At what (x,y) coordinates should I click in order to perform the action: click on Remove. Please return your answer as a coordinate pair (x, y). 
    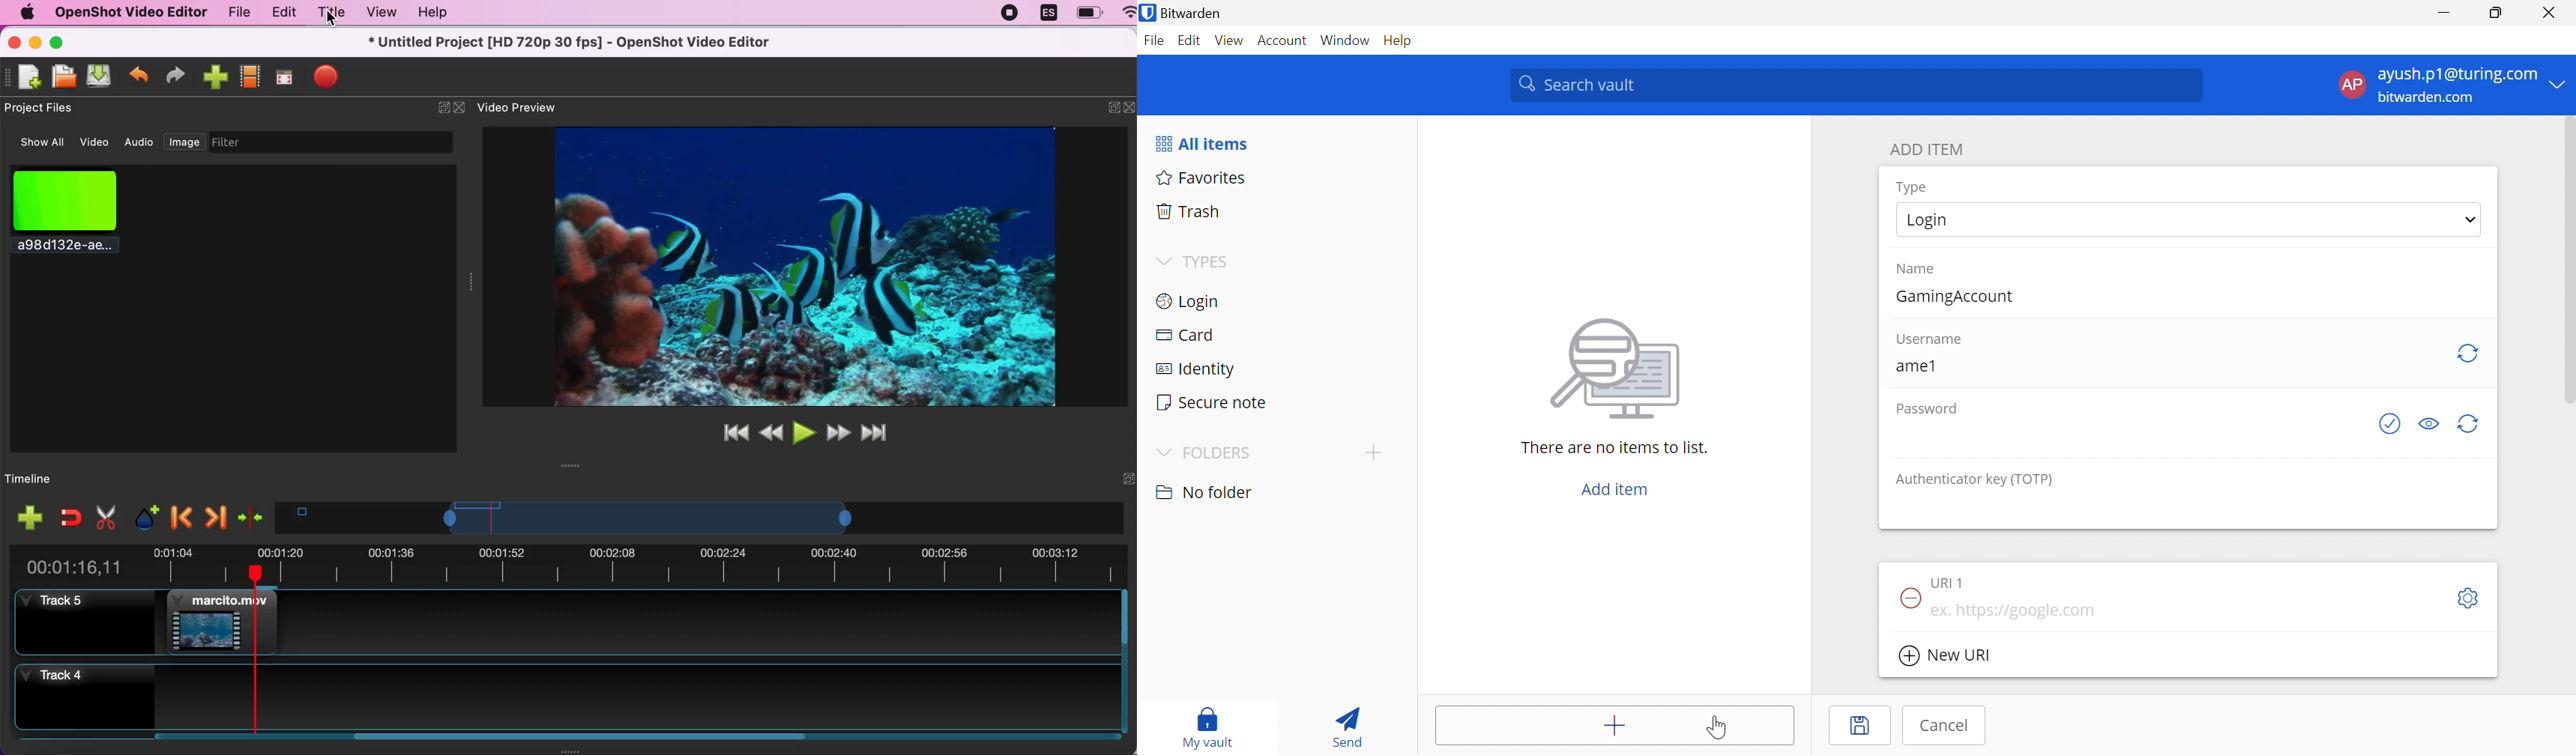
    Looking at the image, I should click on (1908, 596).